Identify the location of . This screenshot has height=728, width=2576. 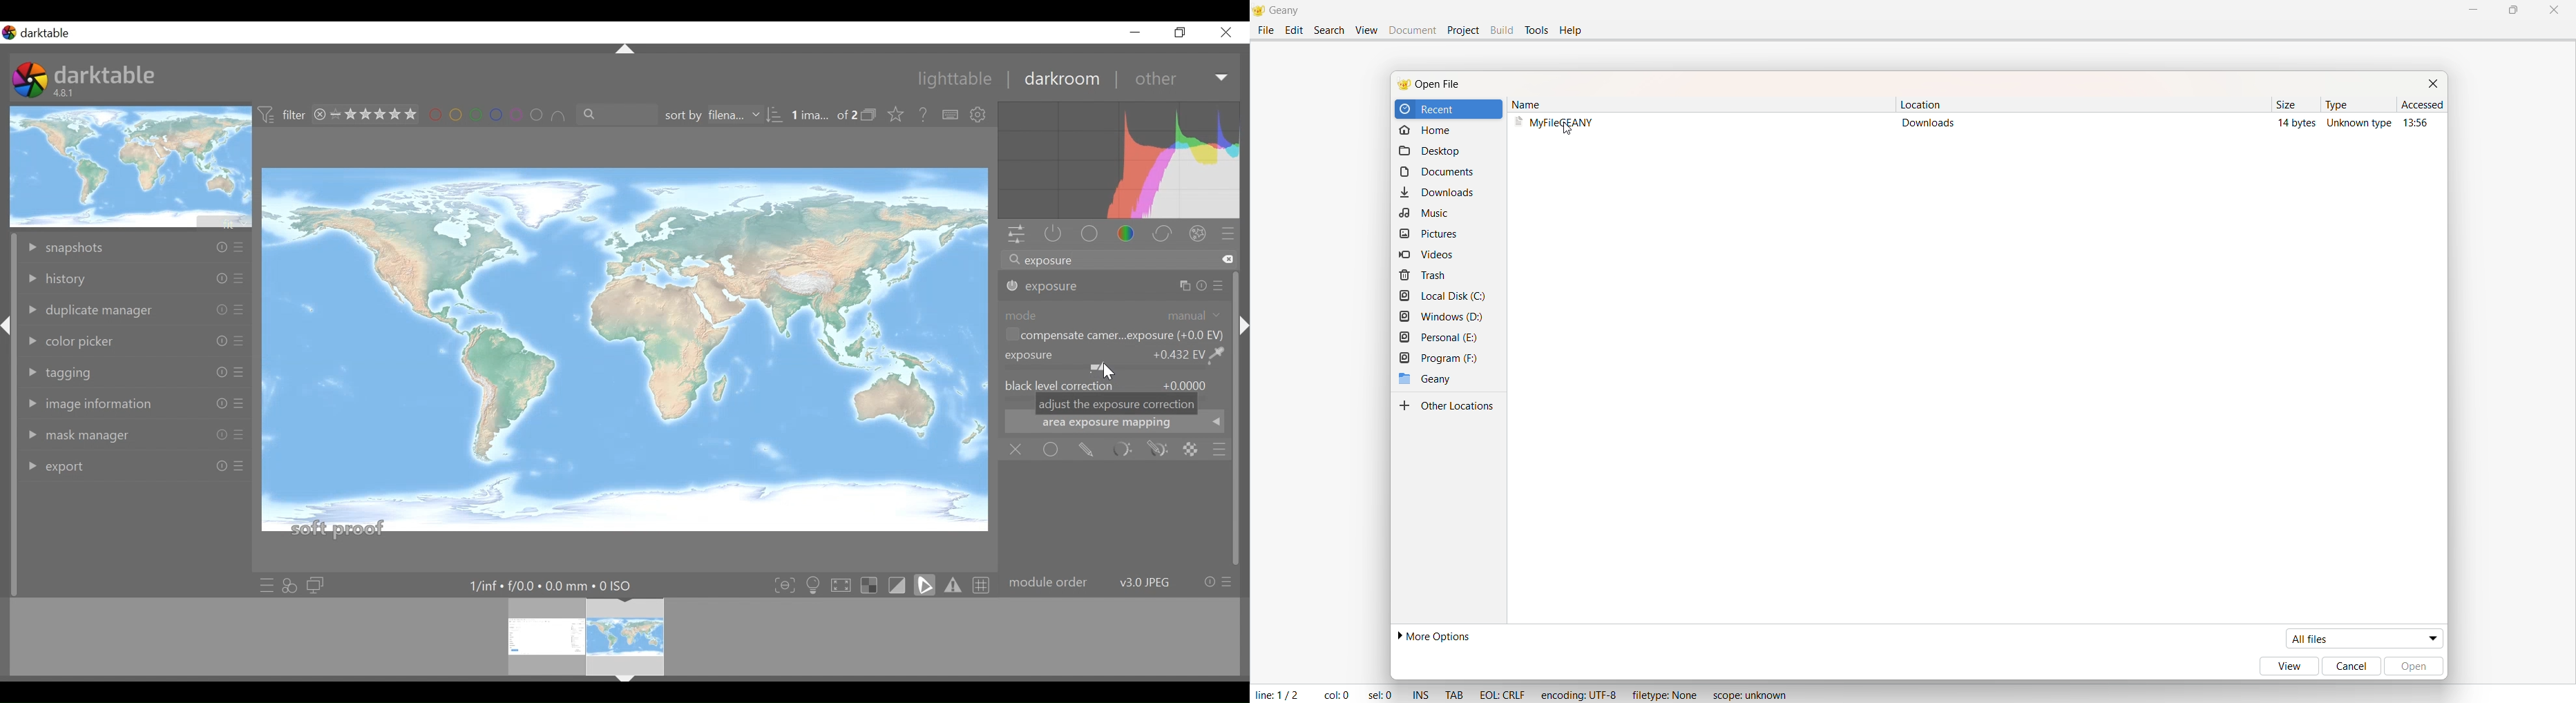
(218, 309).